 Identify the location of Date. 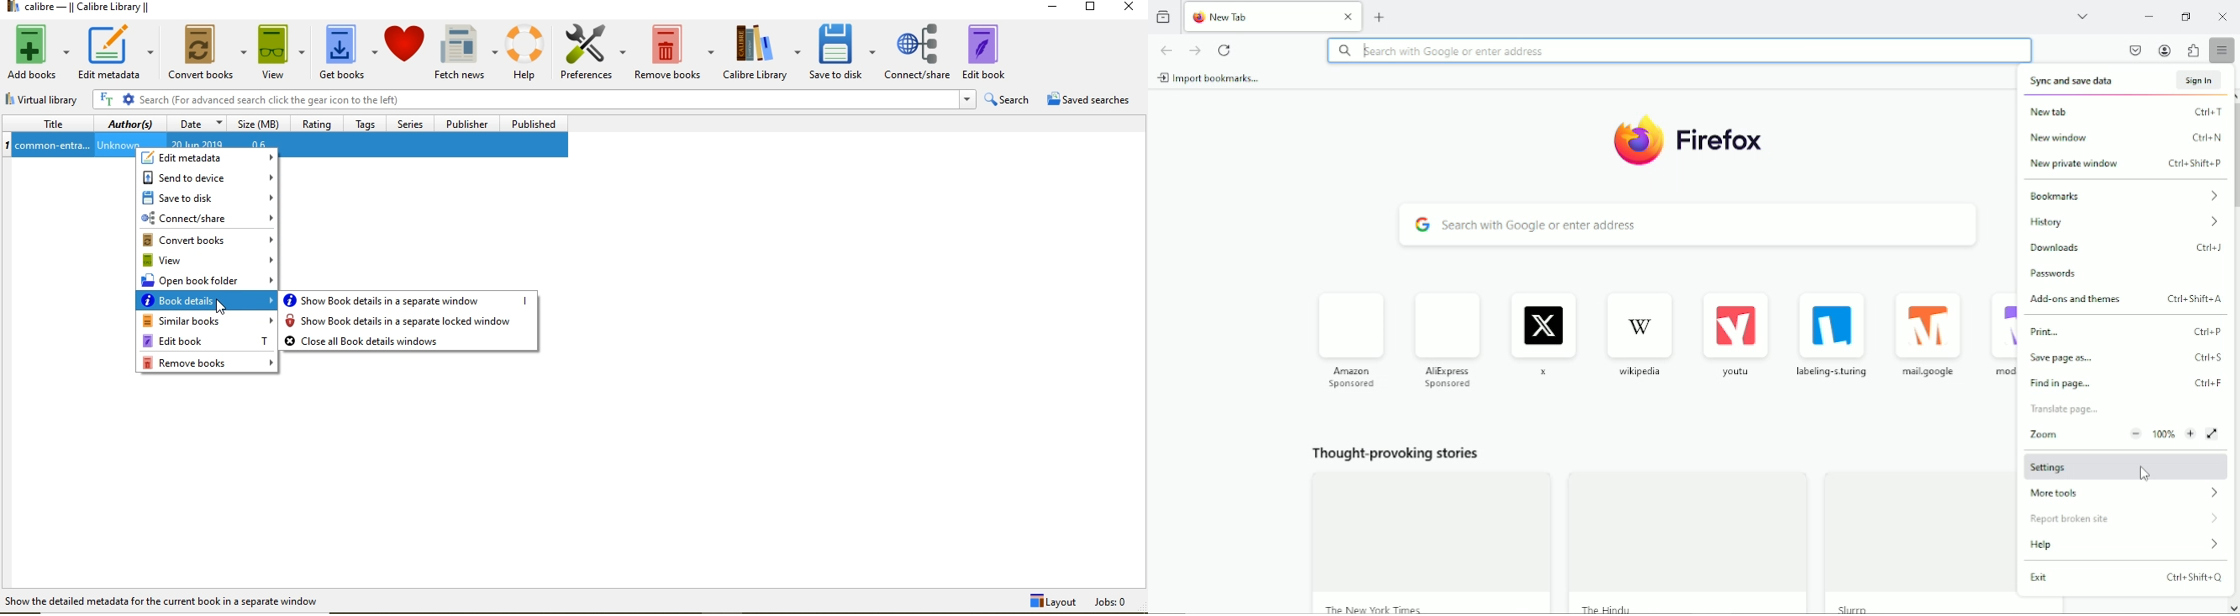
(196, 125).